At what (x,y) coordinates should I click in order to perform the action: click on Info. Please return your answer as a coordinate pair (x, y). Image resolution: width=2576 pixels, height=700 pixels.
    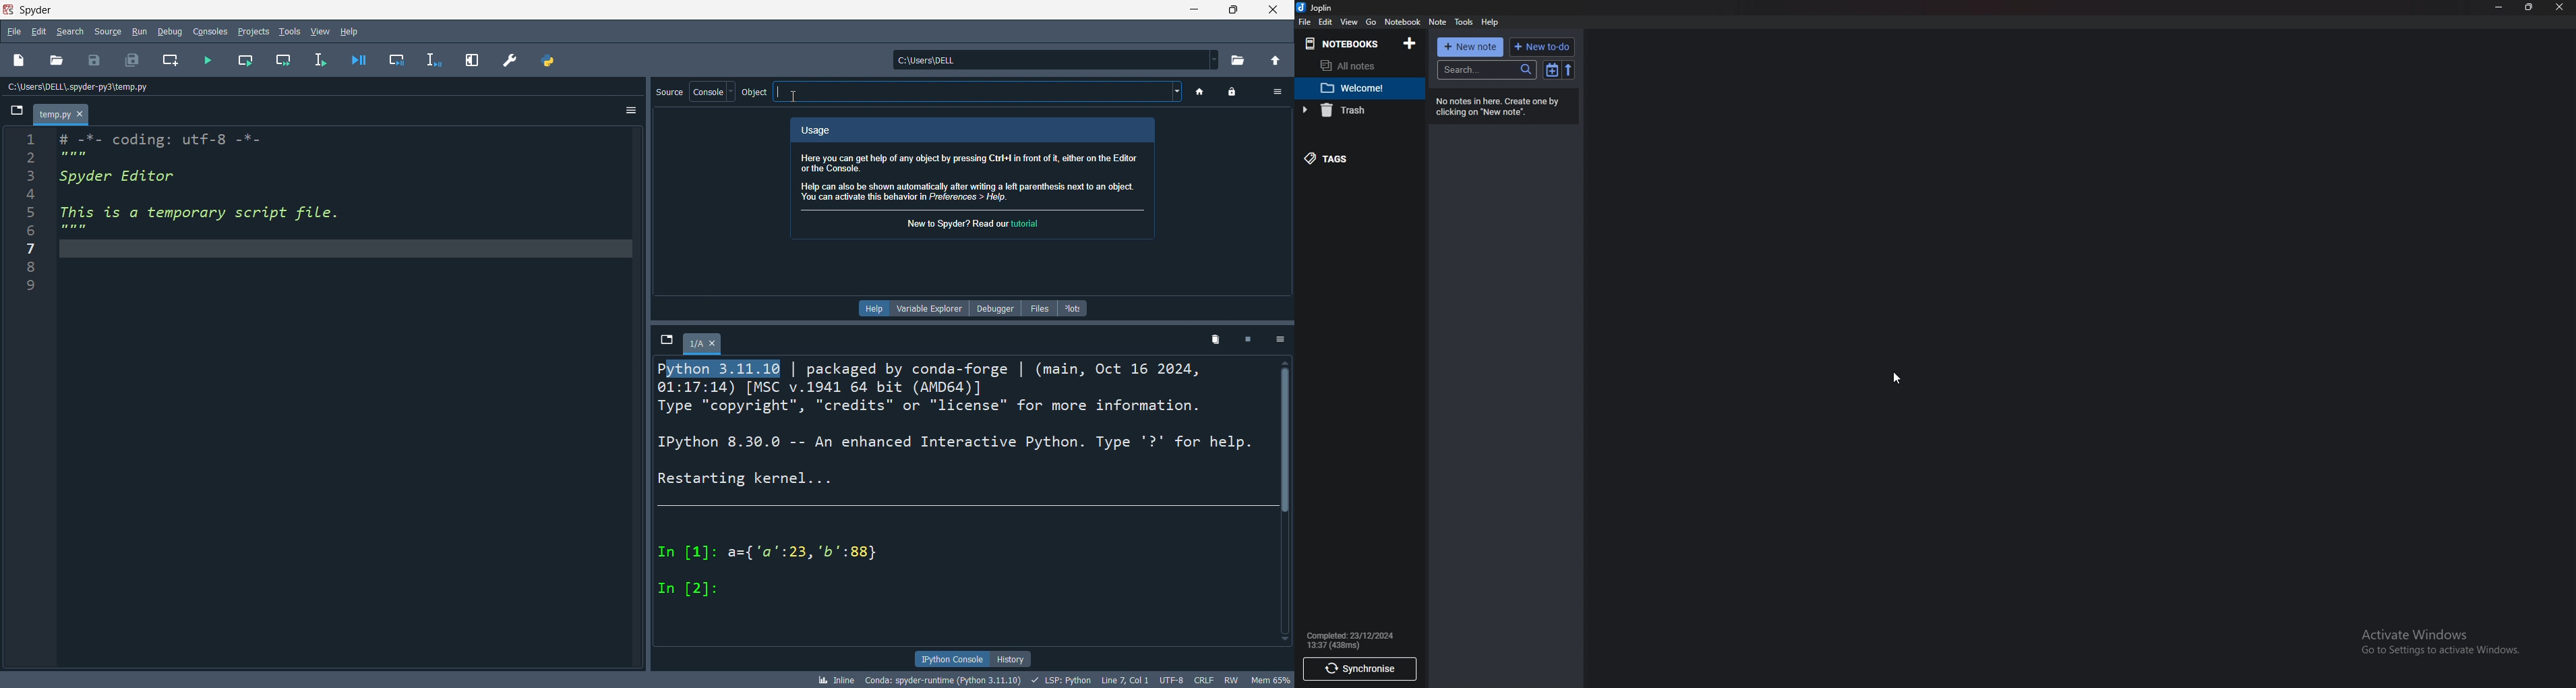
    Looking at the image, I should click on (1358, 639).